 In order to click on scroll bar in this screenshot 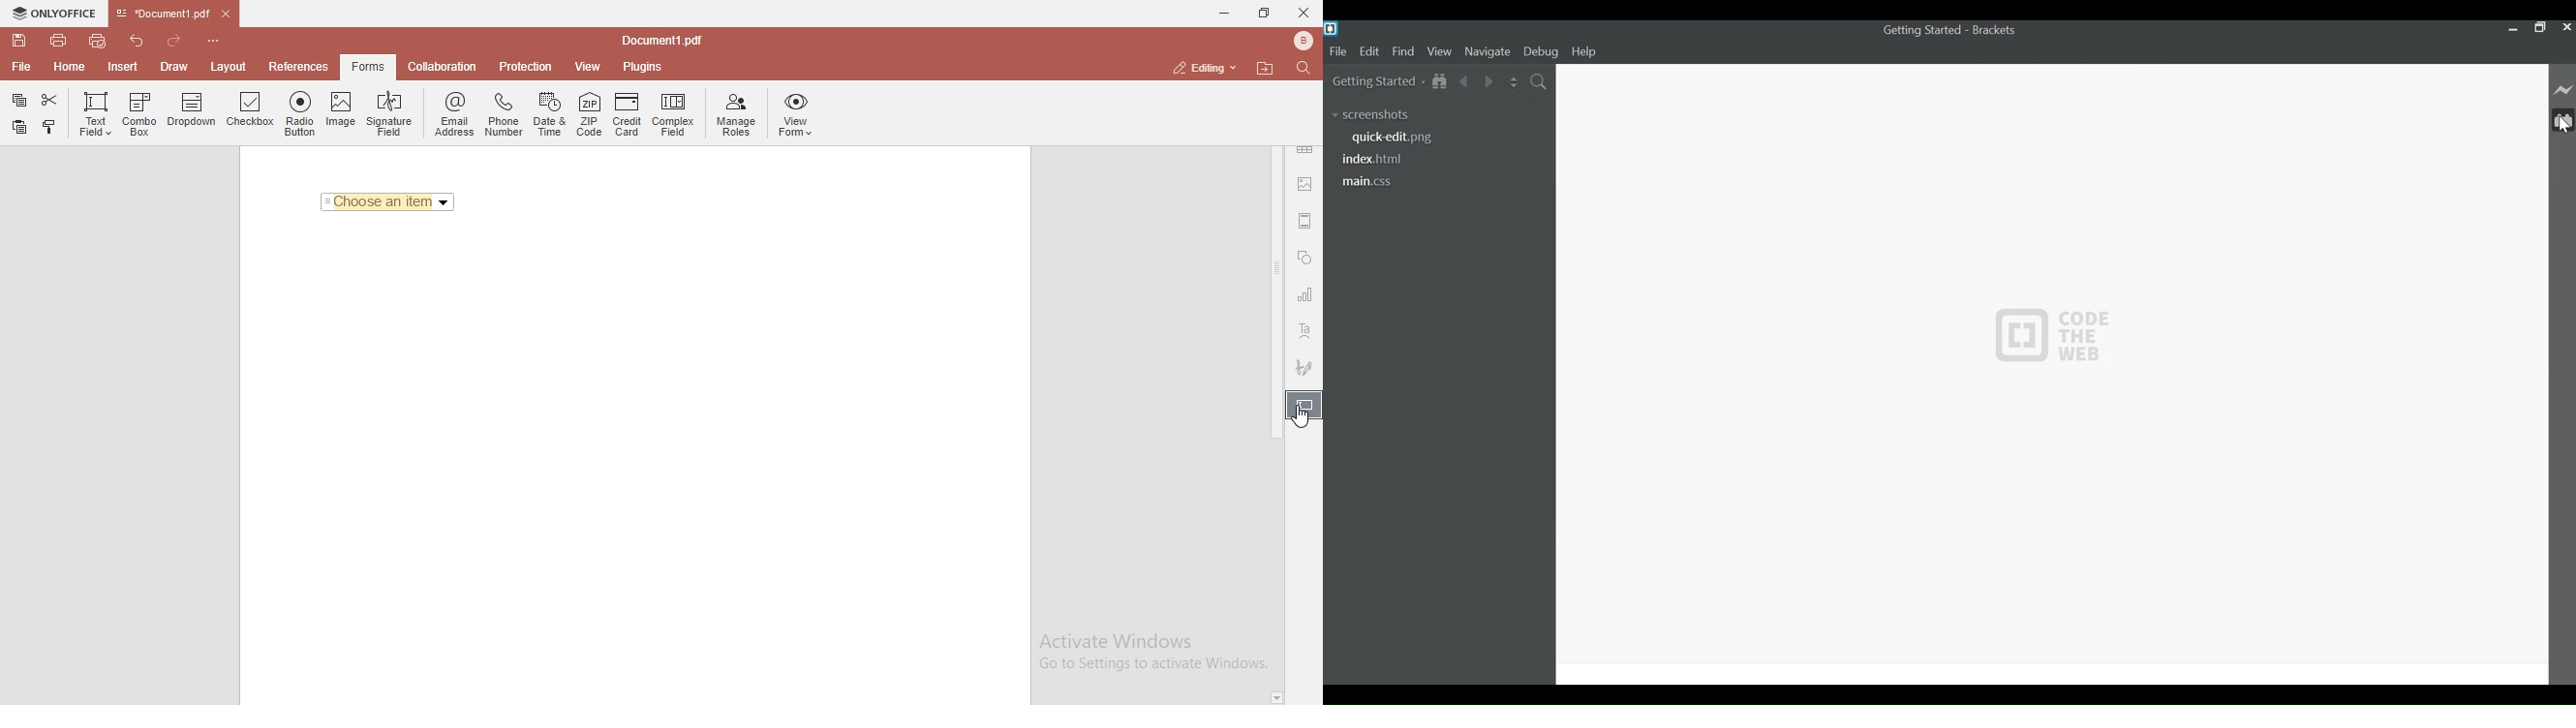, I will do `click(1276, 292)`.